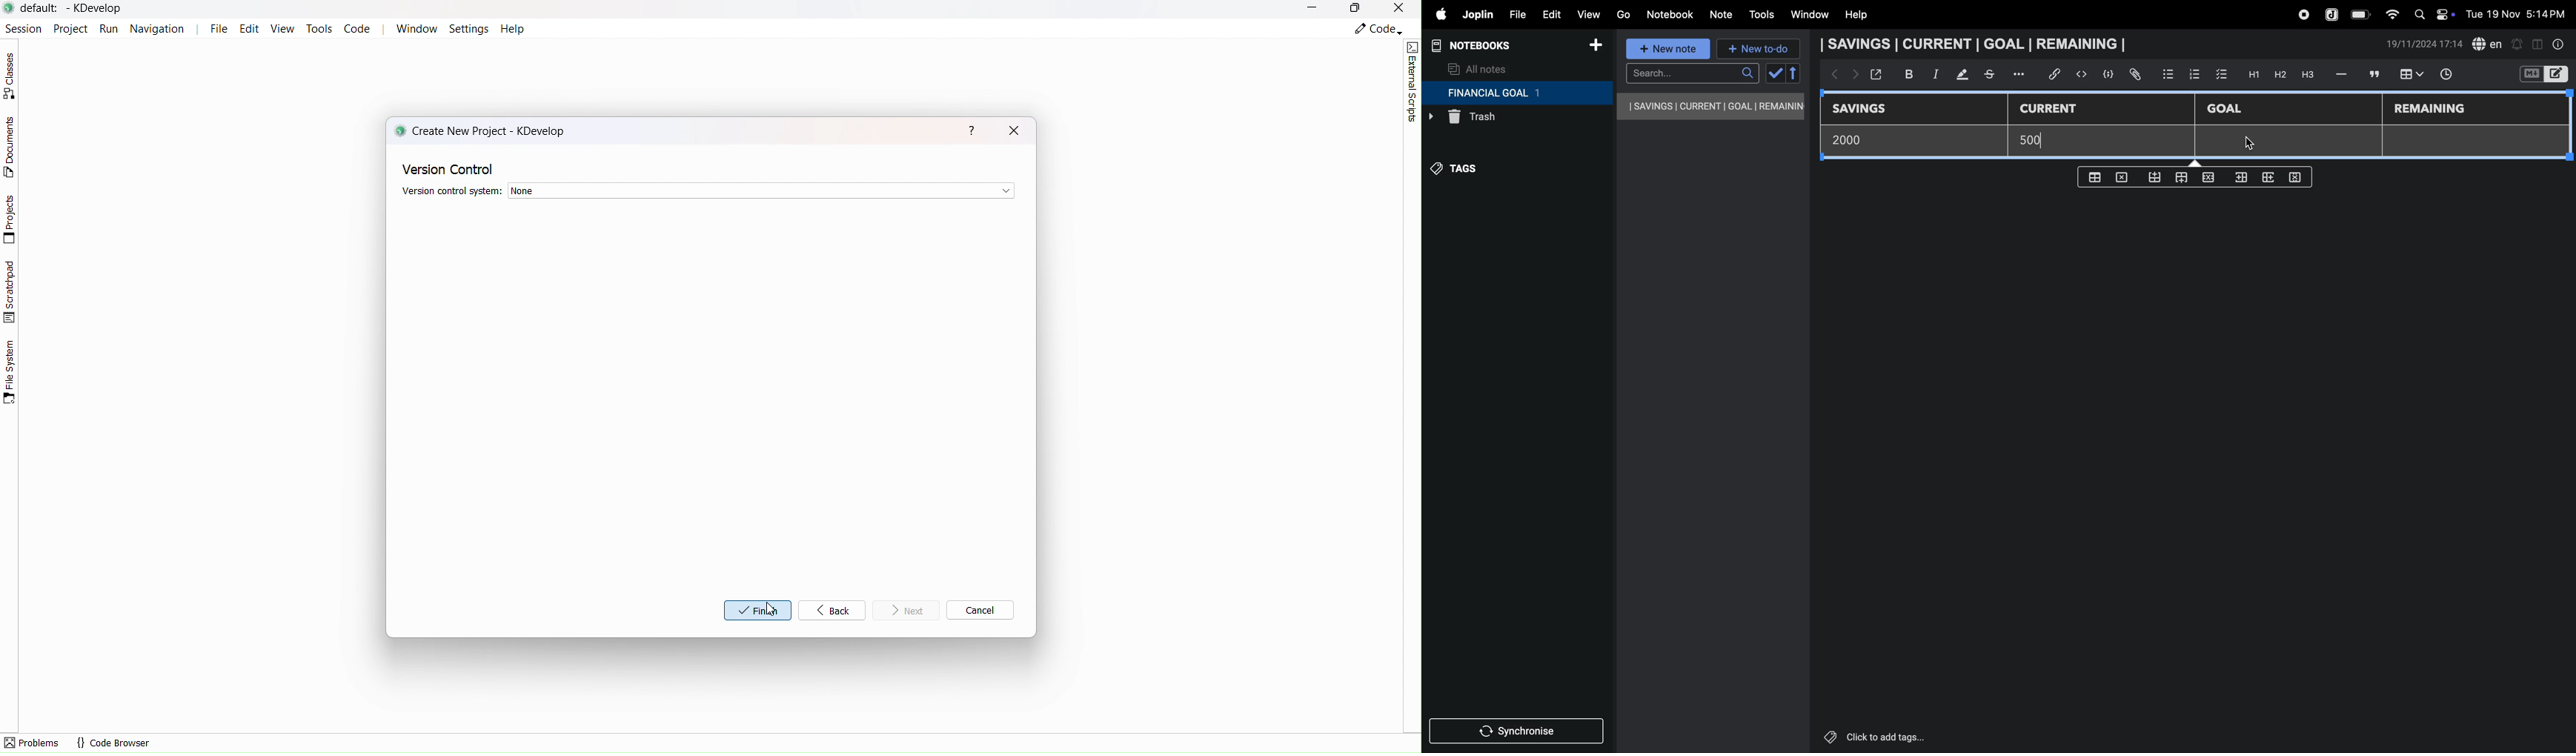 The width and height of the screenshot is (2576, 756). I want to click on bold, so click(1904, 74).